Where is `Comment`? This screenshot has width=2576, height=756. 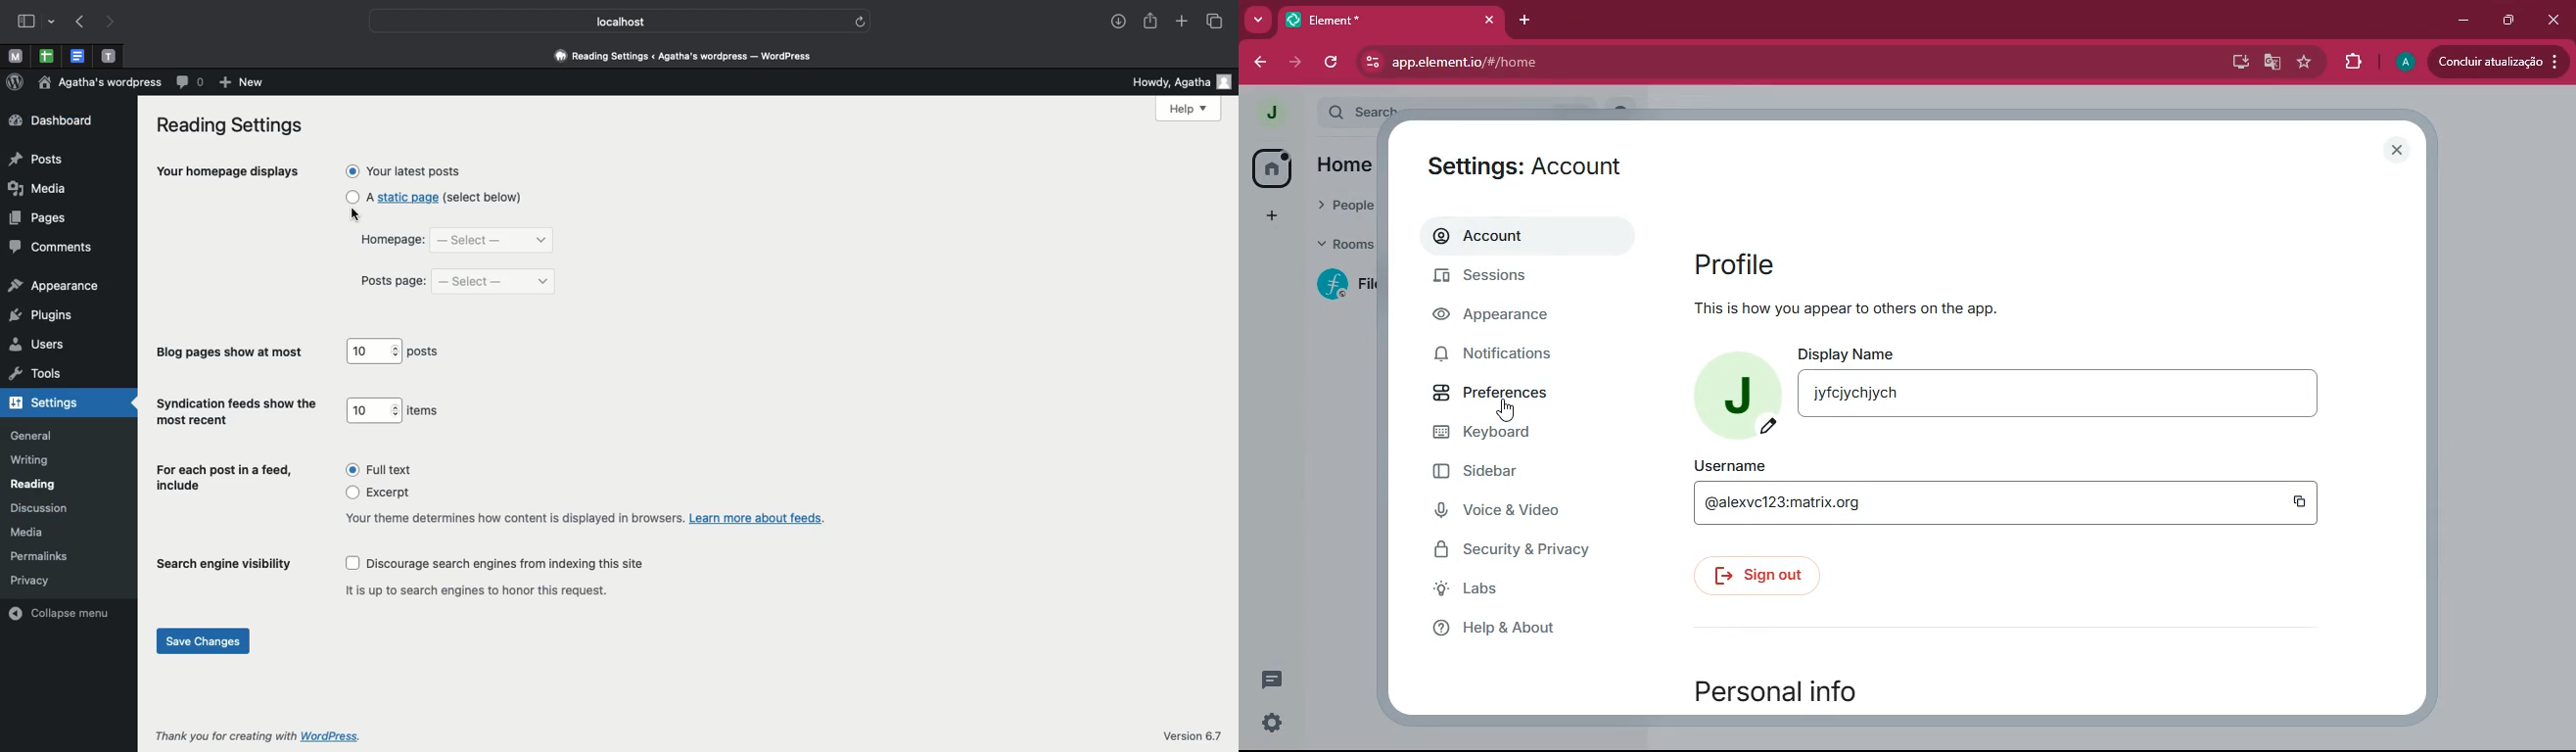 Comment is located at coordinates (191, 83).